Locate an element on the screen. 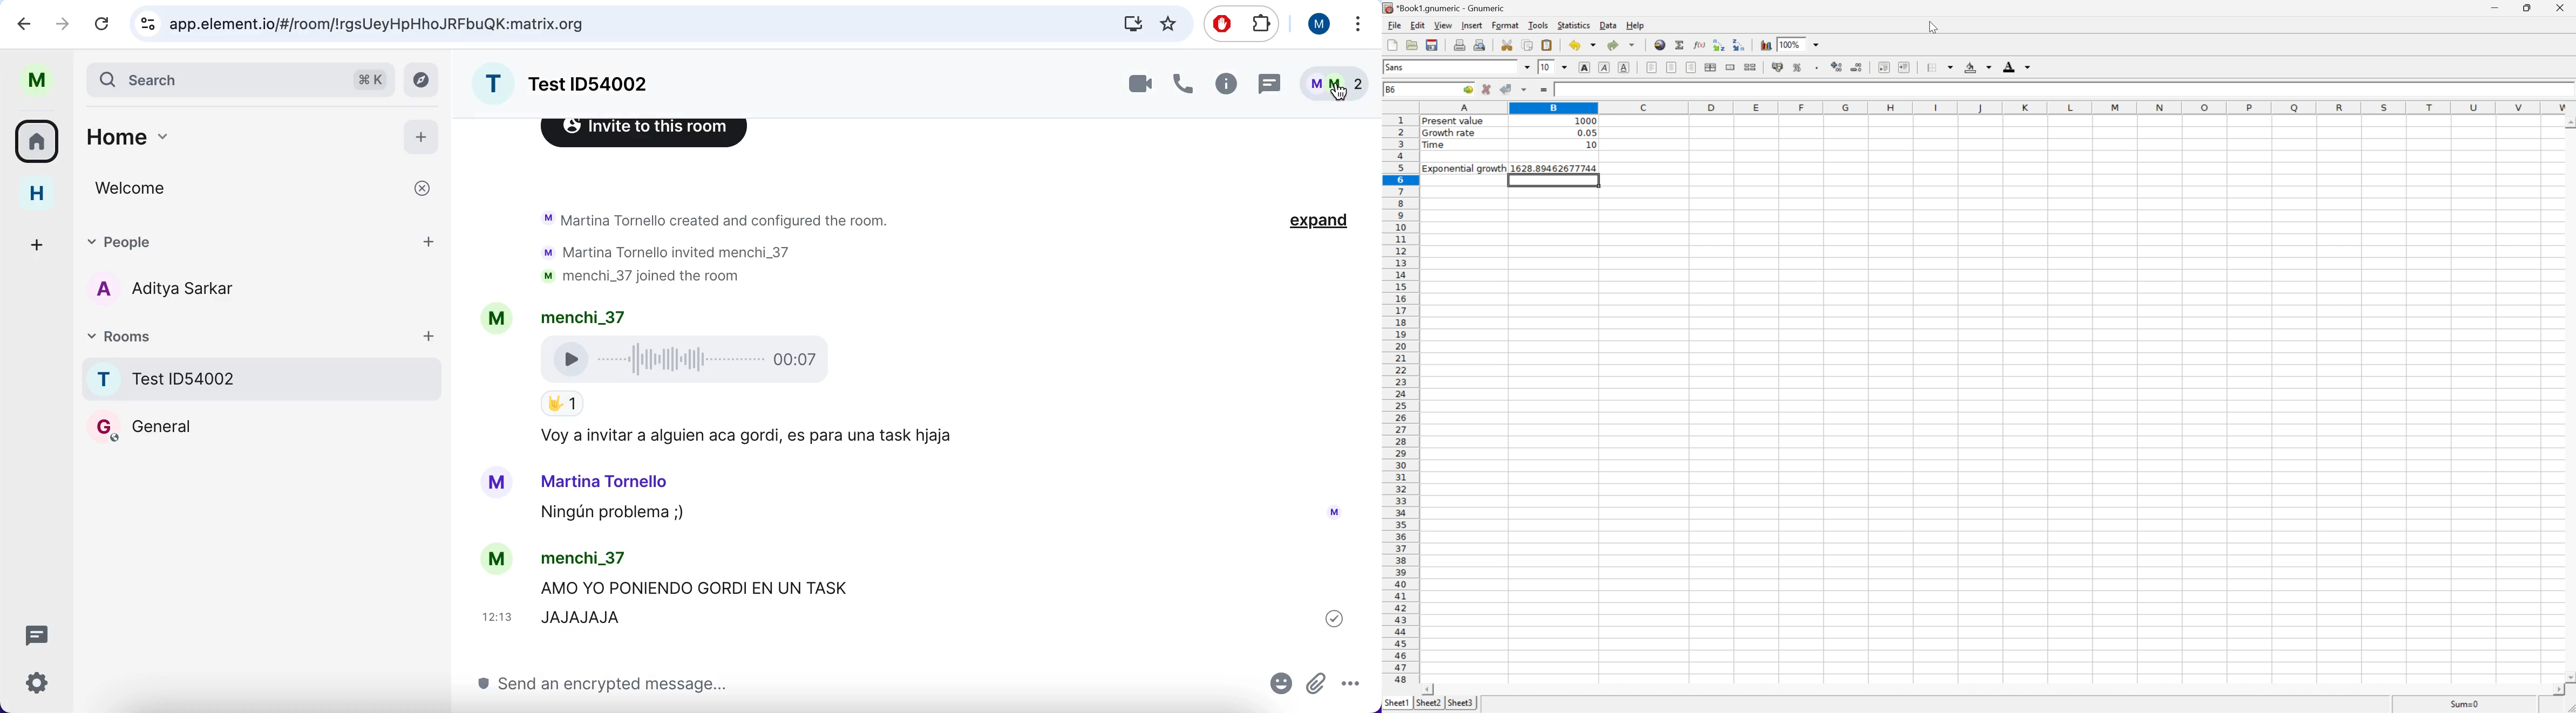  Avatar is located at coordinates (497, 485).